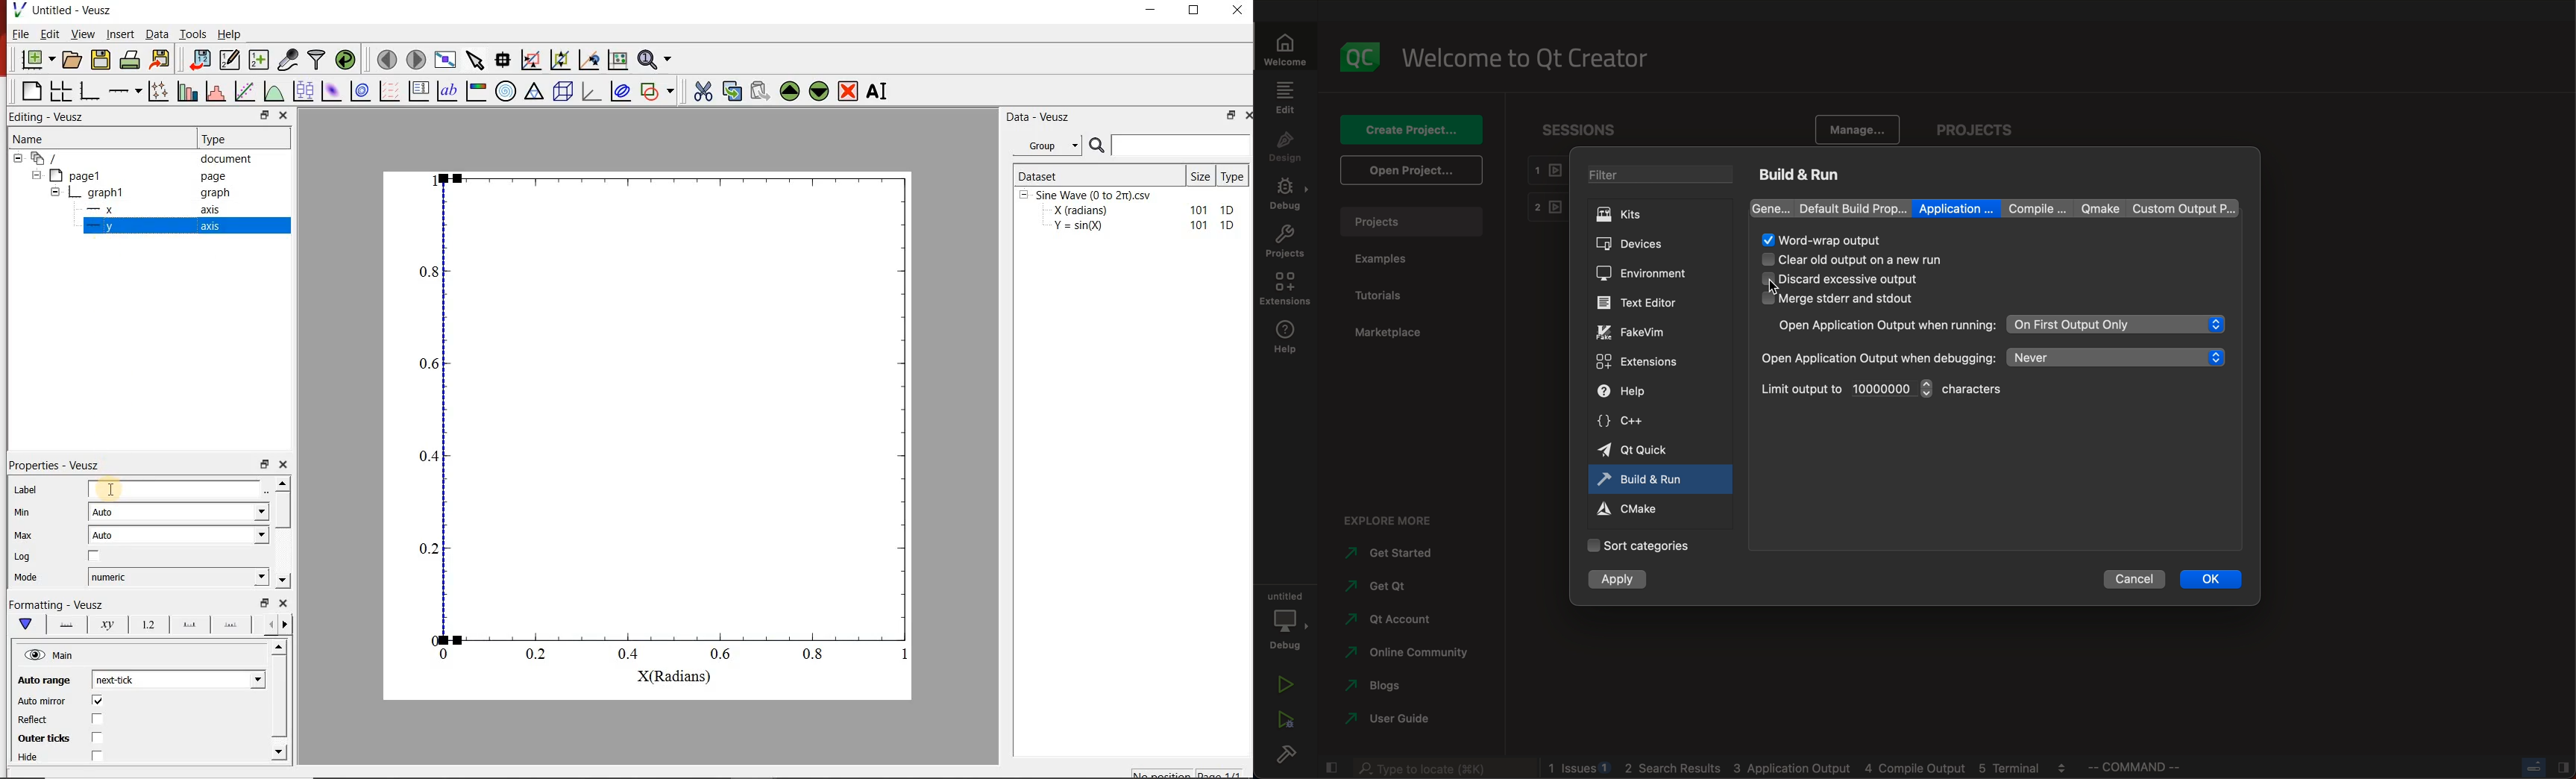 This screenshot has height=784, width=2576. I want to click on Reflect, so click(34, 720).